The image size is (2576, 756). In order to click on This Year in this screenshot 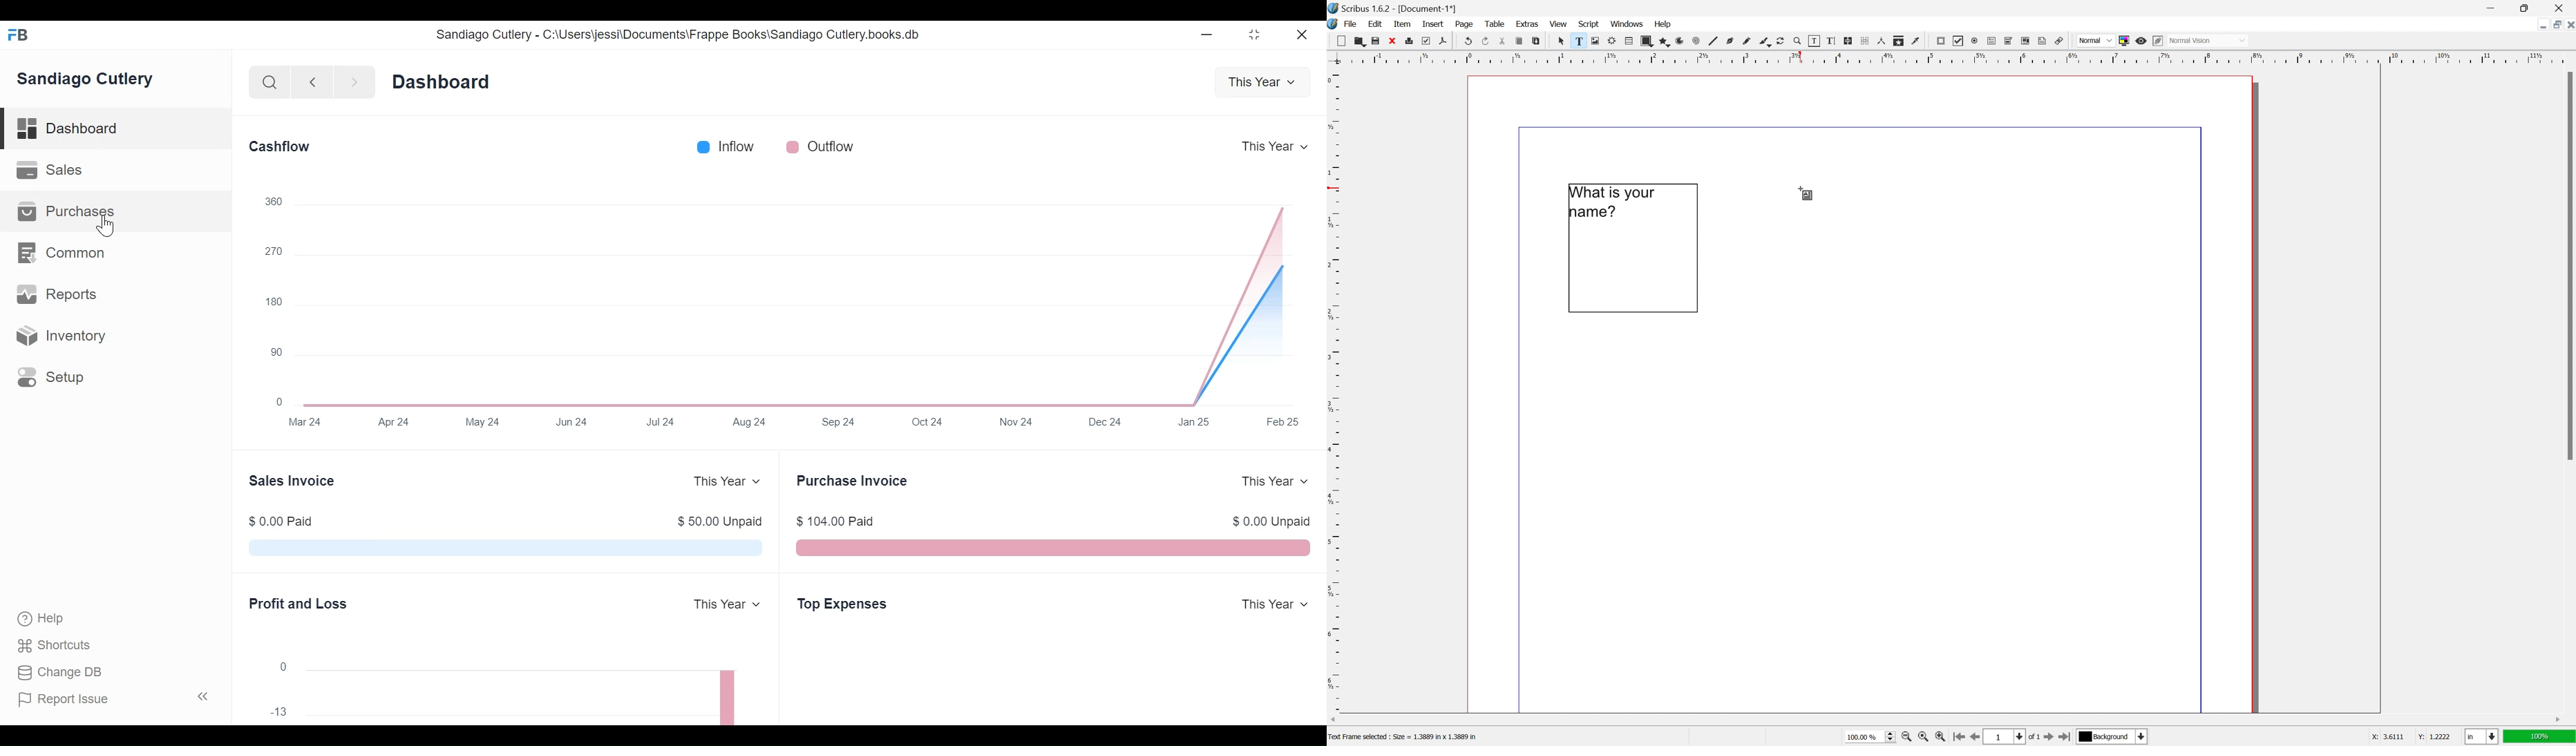, I will do `click(1273, 146)`.